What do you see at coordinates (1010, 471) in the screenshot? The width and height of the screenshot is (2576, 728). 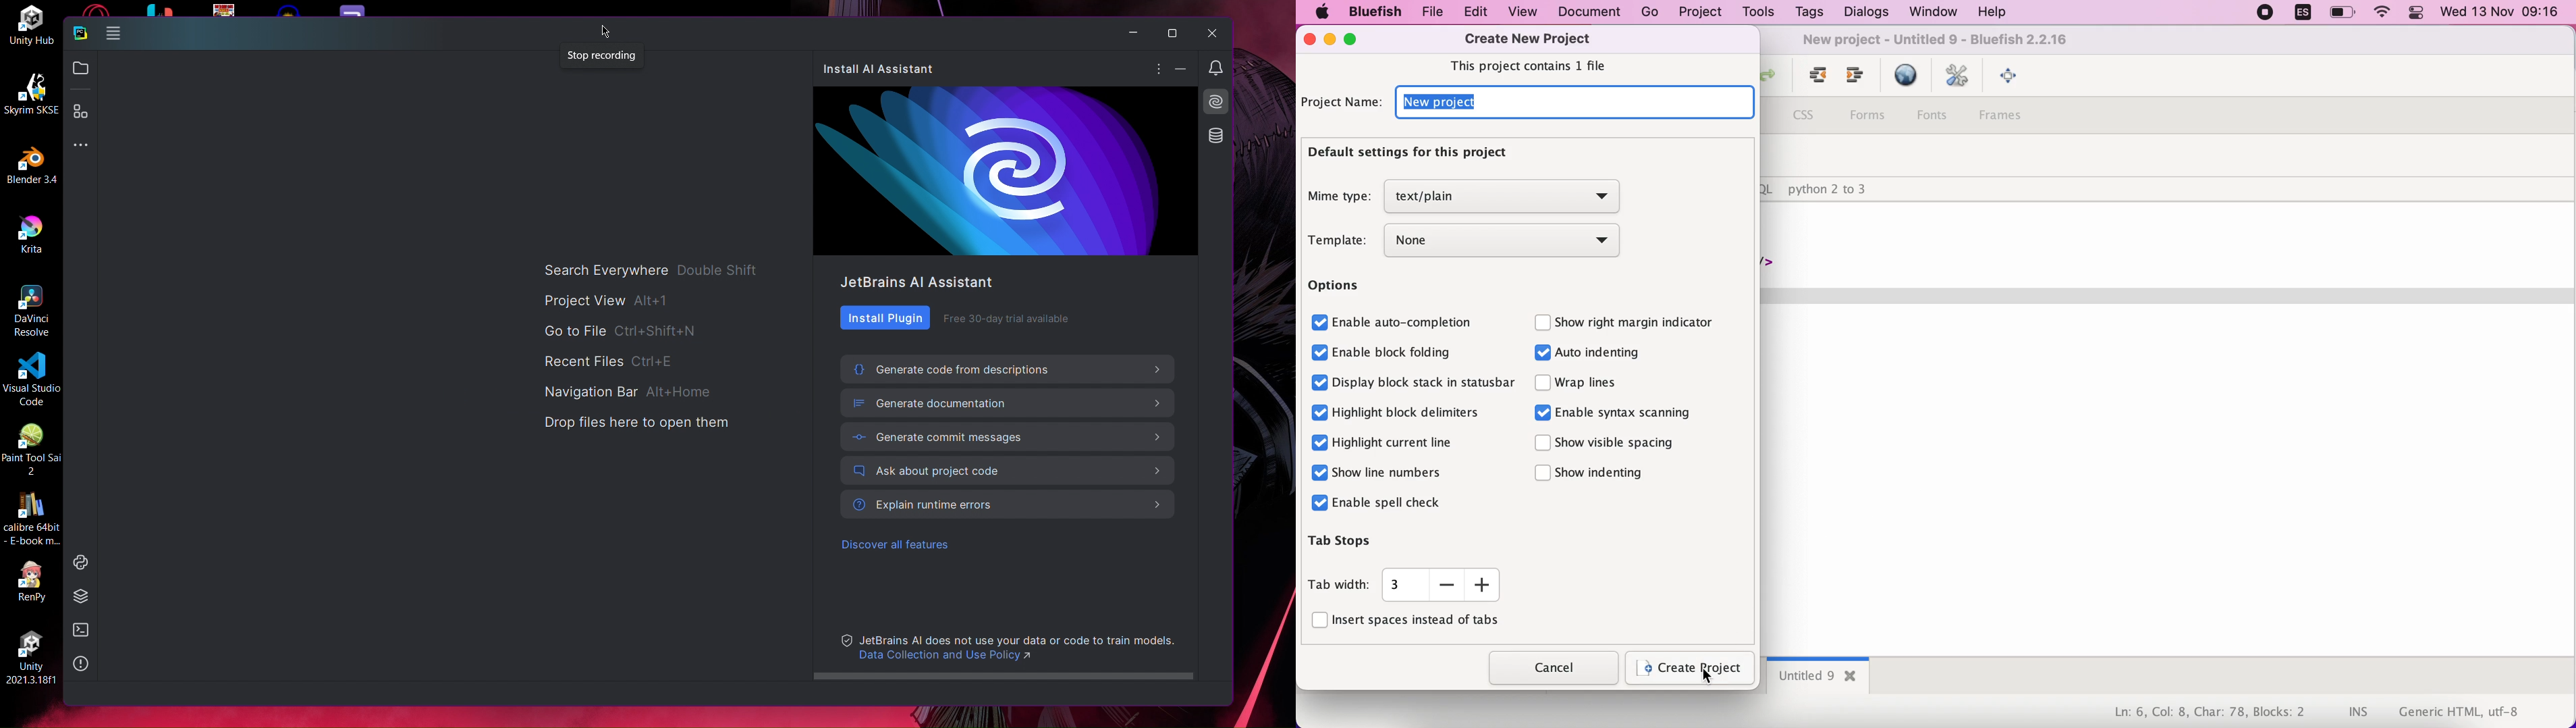 I see `Ask about project code` at bounding box center [1010, 471].